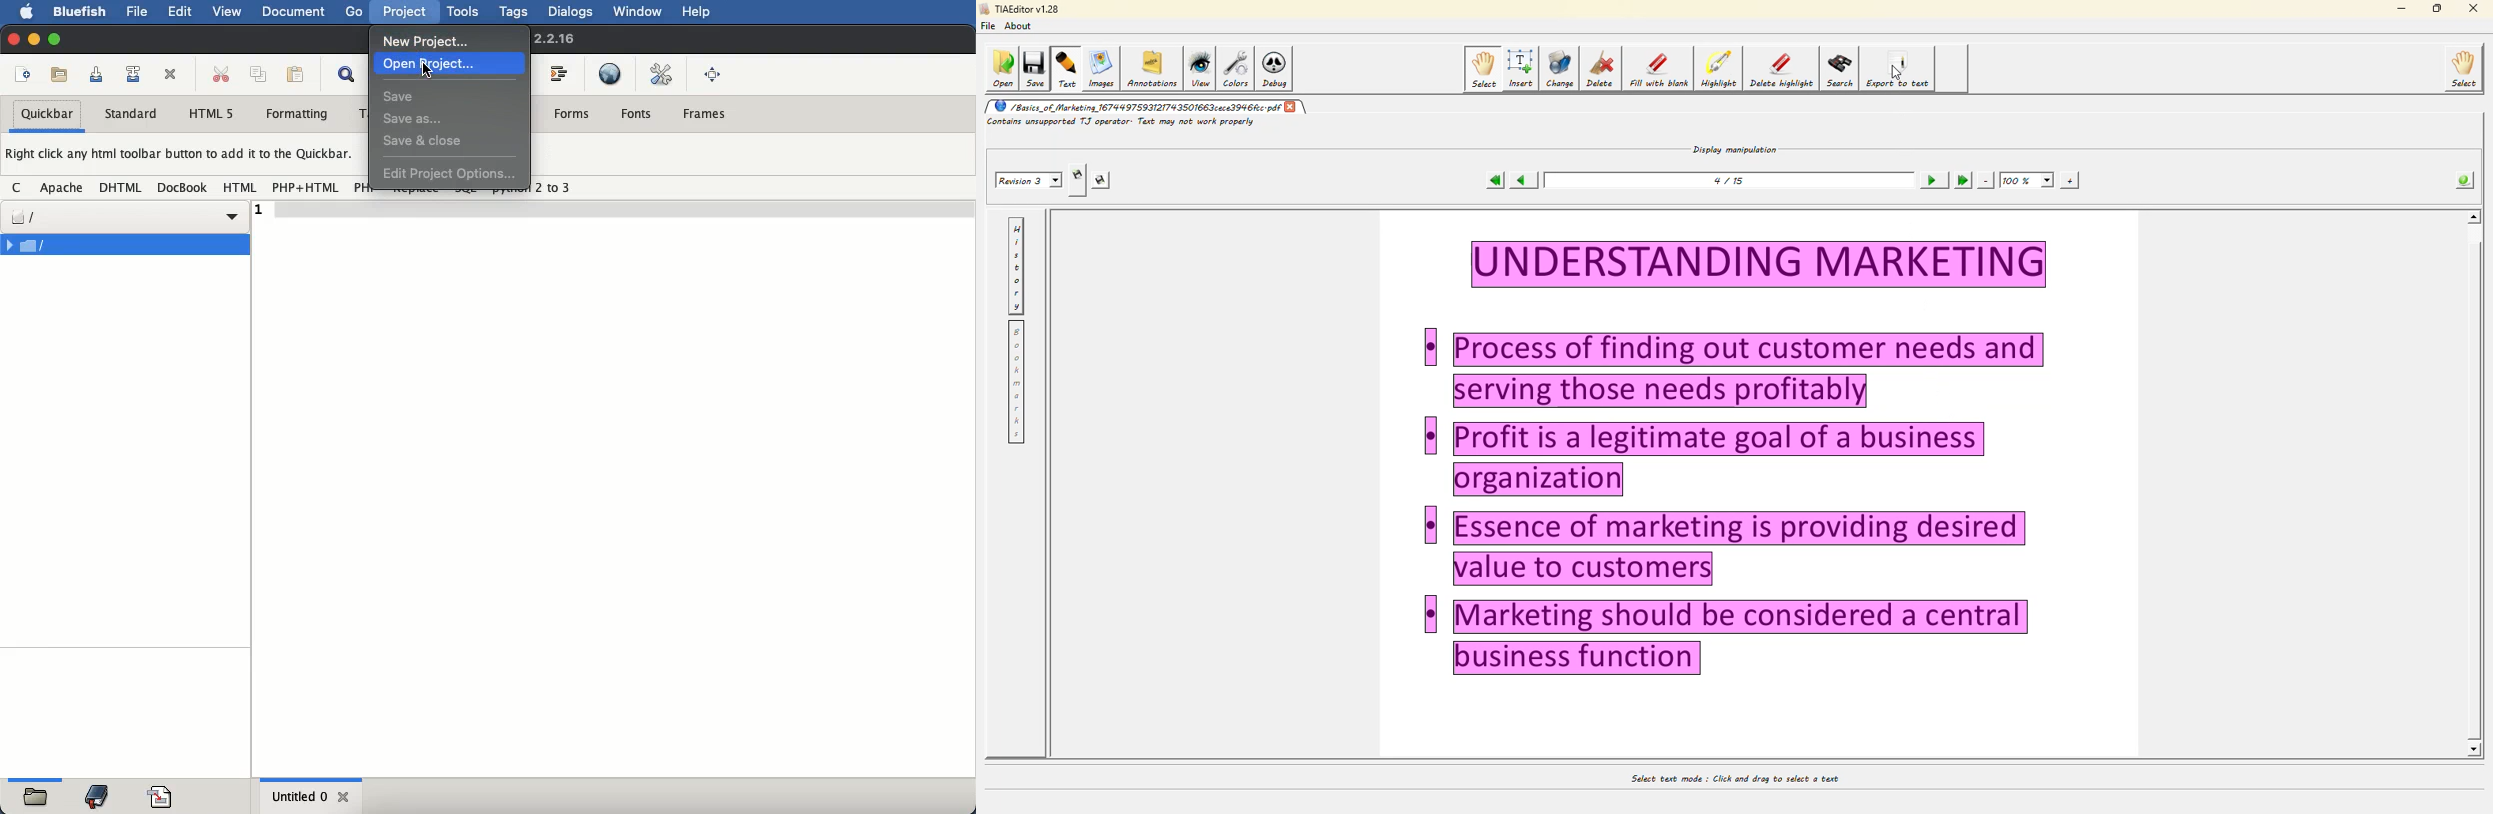  Describe the element at coordinates (362, 184) in the screenshot. I see `PH` at that location.